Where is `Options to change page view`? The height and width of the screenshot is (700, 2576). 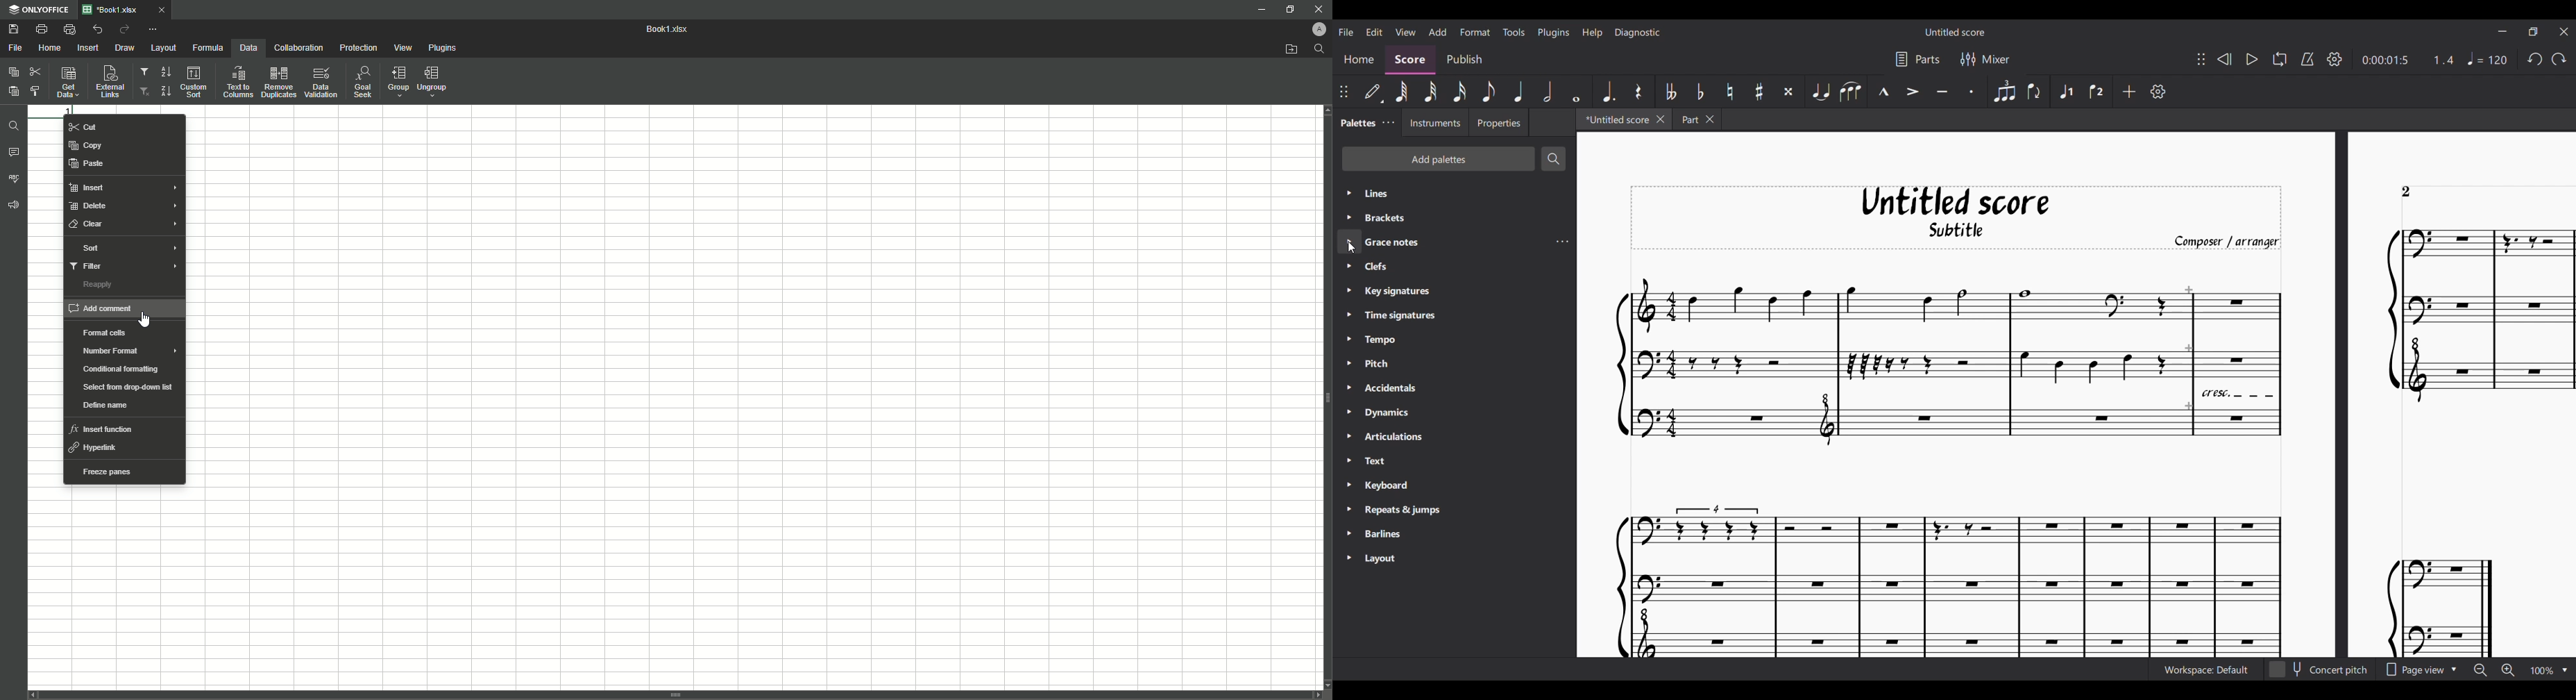
Options to change page view is located at coordinates (2420, 670).